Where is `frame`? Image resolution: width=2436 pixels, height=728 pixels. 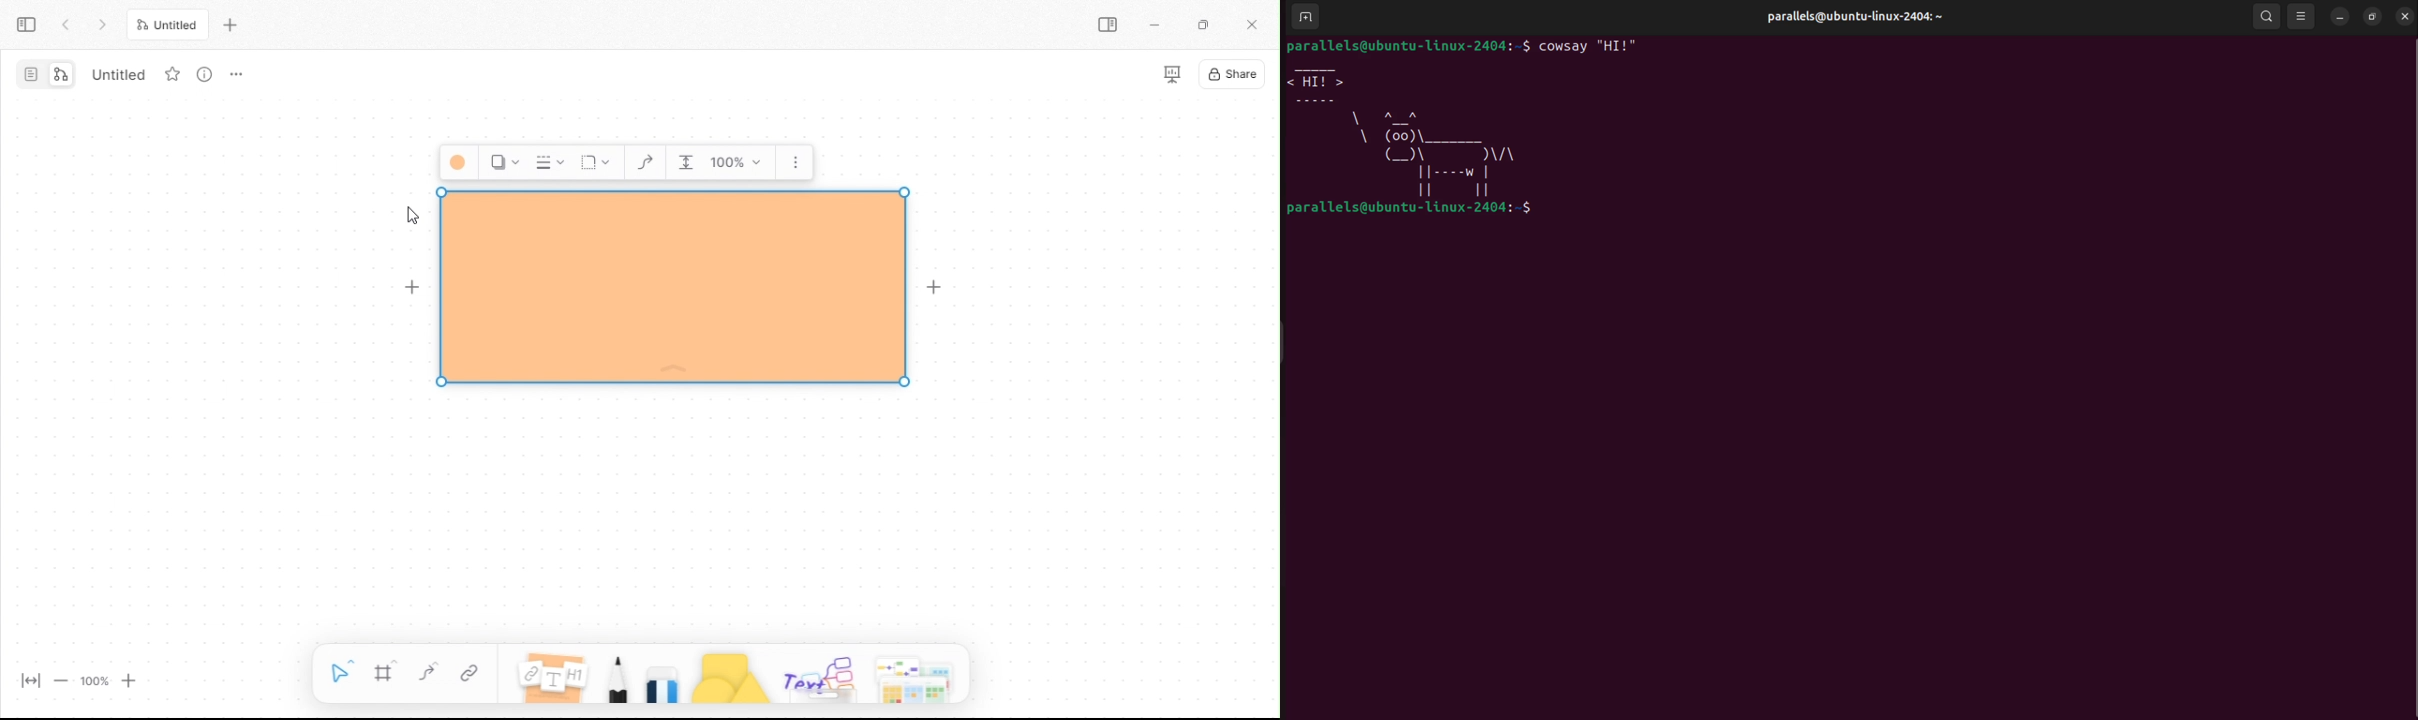
frame is located at coordinates (384, 675).